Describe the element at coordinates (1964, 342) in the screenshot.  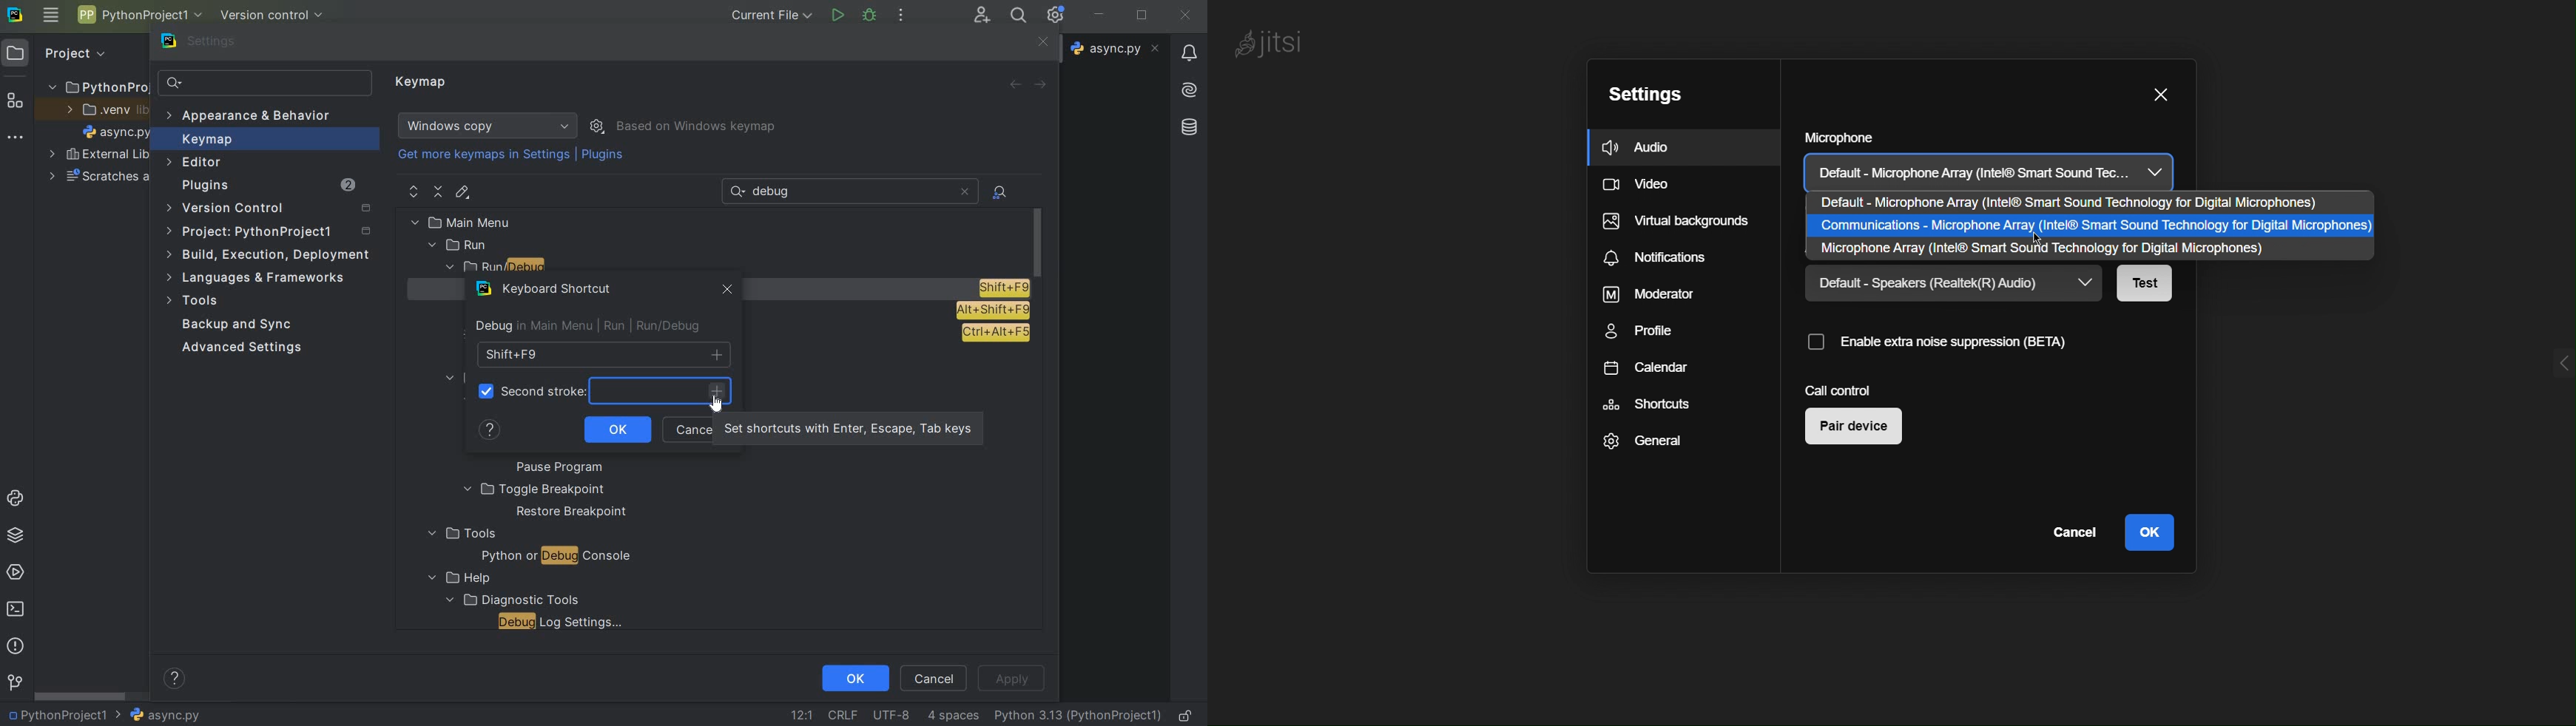
I see `Enable extra noise suppression(BETA)` at that location.